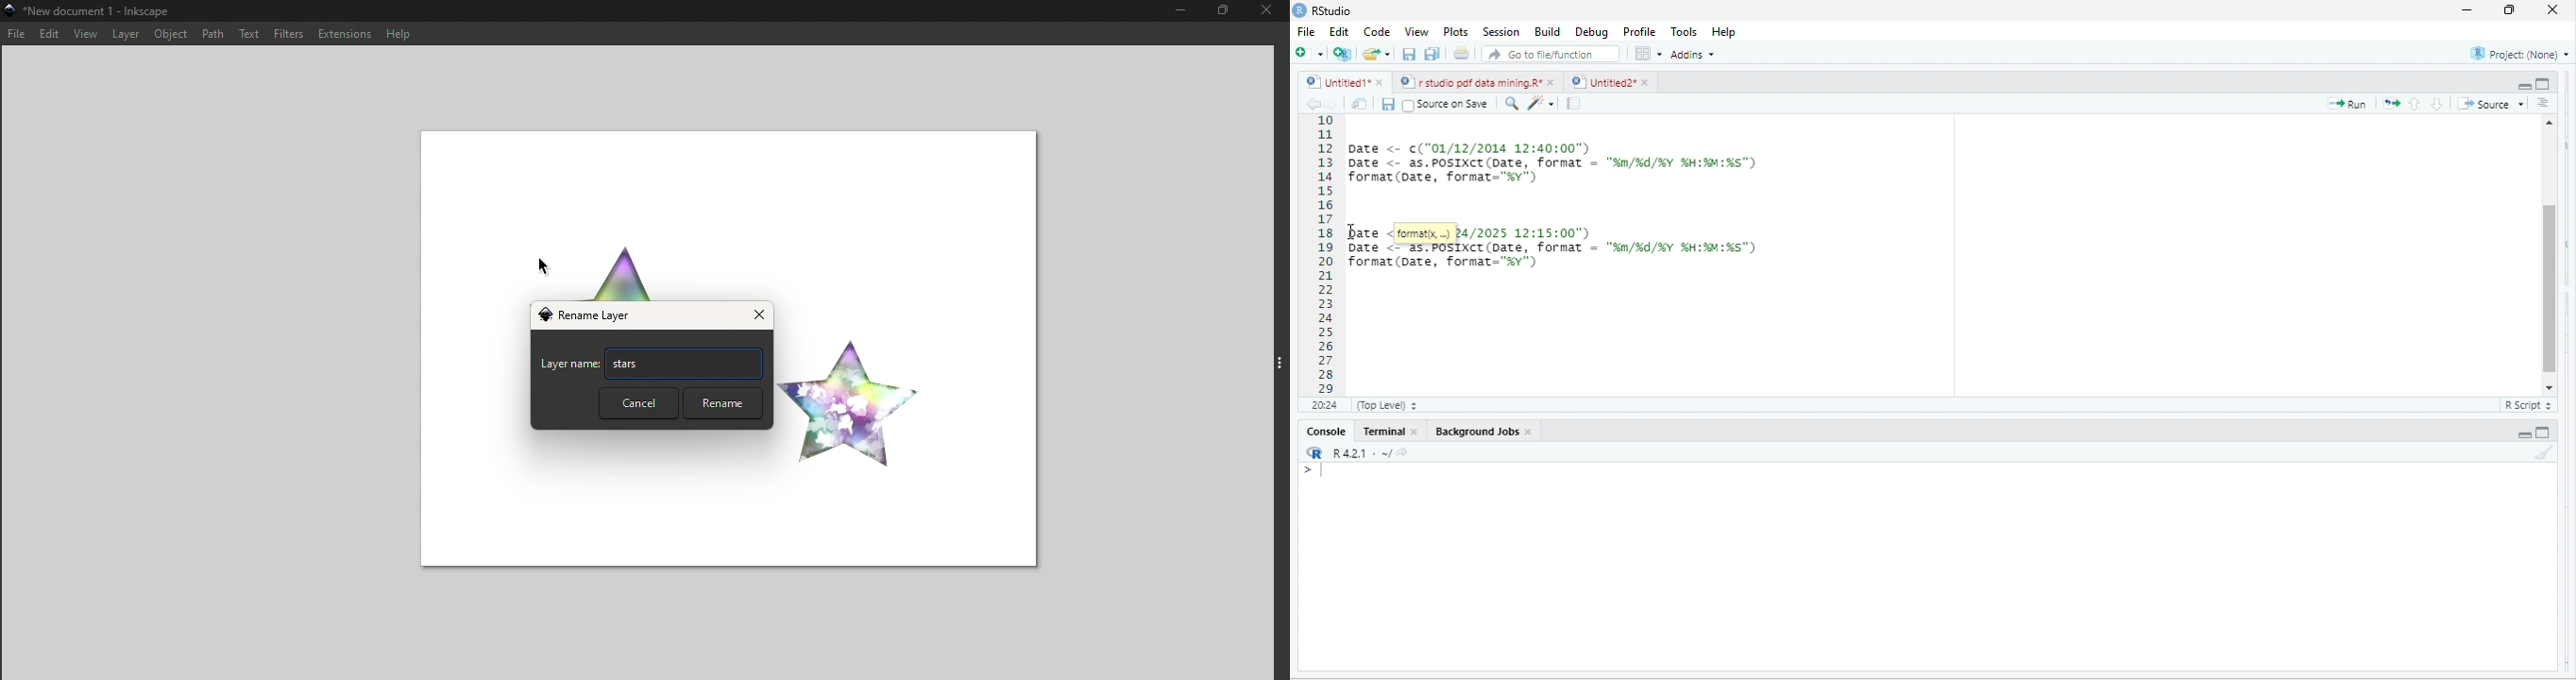 Image resolution: width=2576 pixels, height=700 pixels. What do you see at coordinates (1554, 82) in the screenshot?
I see `close` at bounding box center [1554, 82].